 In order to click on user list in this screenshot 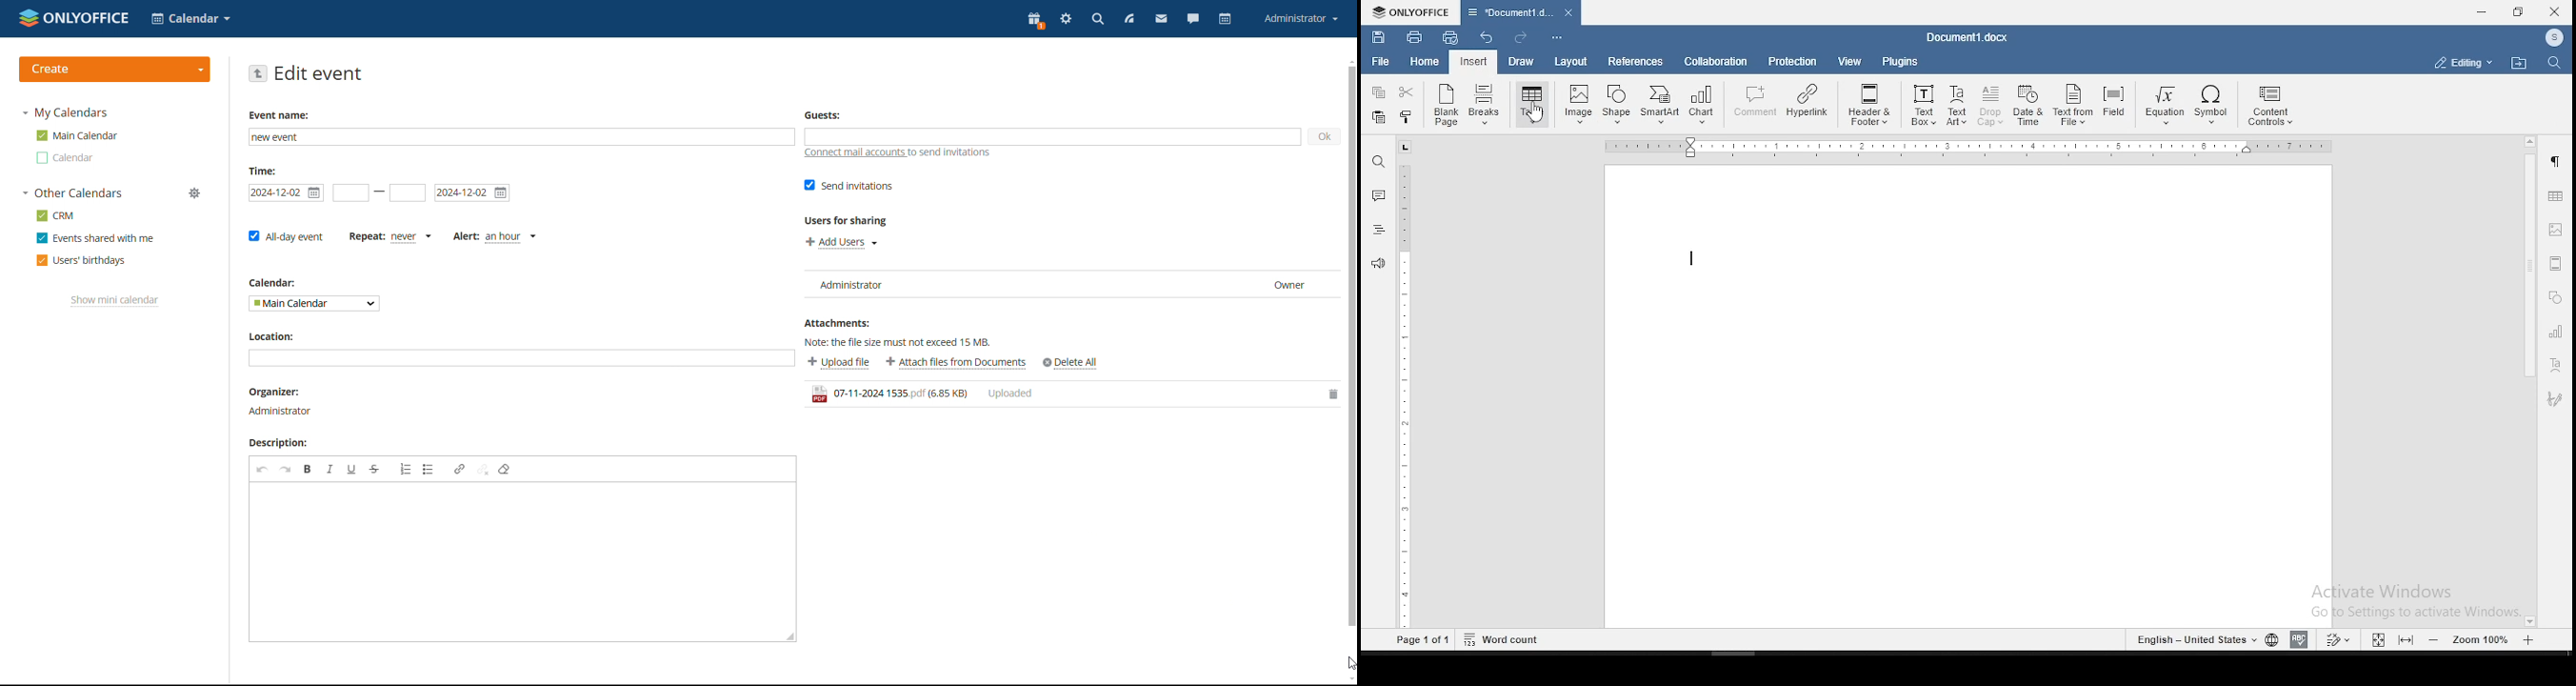, I will do `click(1071, 284)`.